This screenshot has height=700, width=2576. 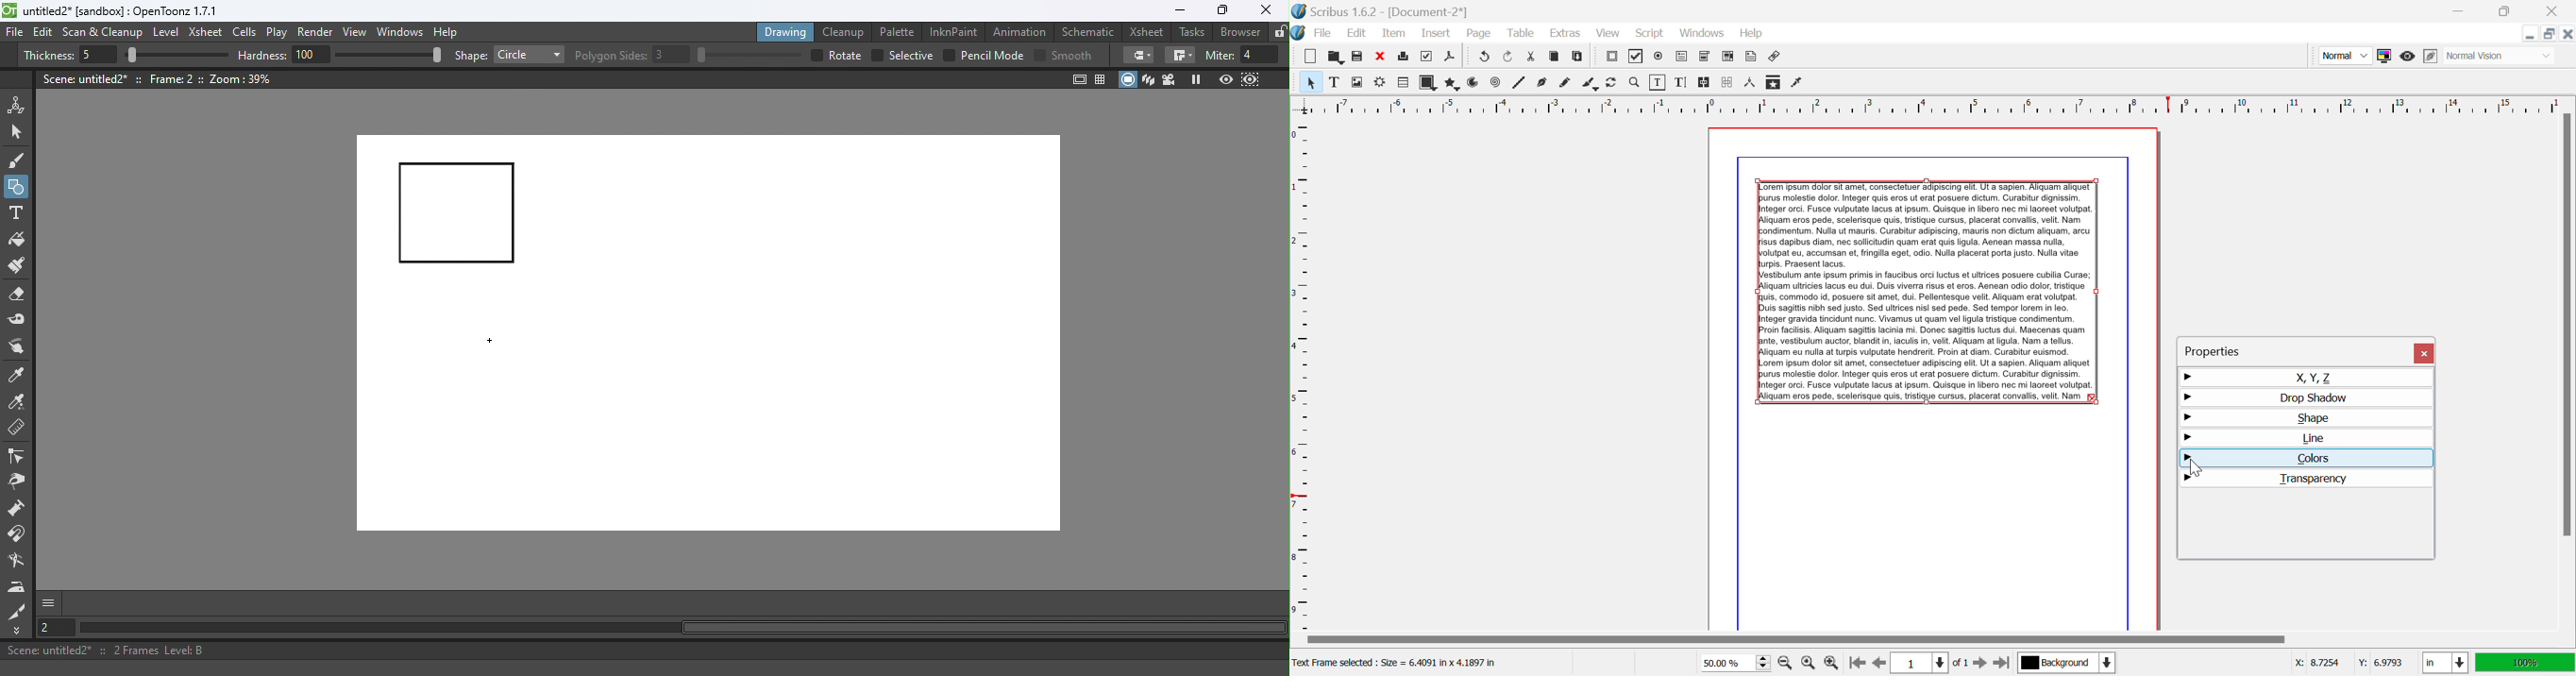 I want to click on Scribus 1.62 - [Document-2*], so click(x=1381, y=11).